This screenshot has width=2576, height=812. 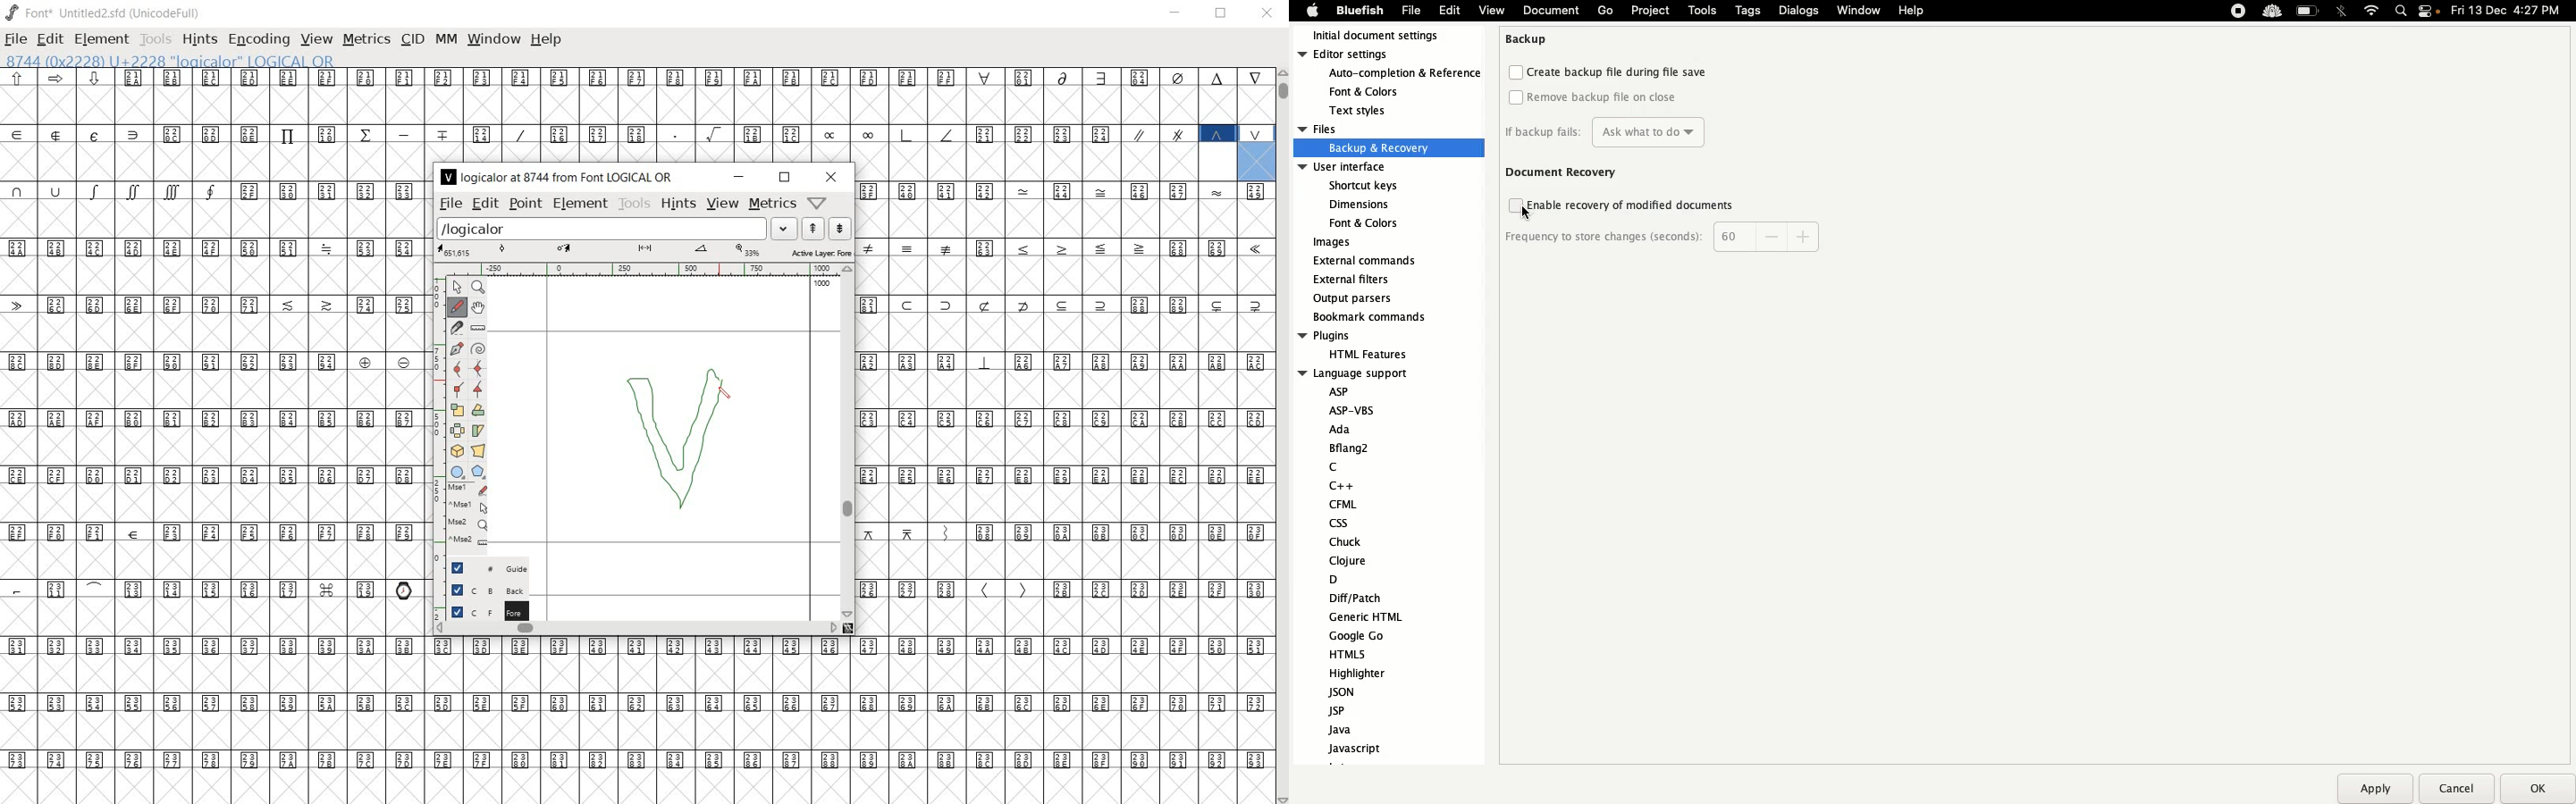 What do you see at coordinates (480, 287) in the screenshot?
I see `MAGNIFY` at bounding box center [480, 287].